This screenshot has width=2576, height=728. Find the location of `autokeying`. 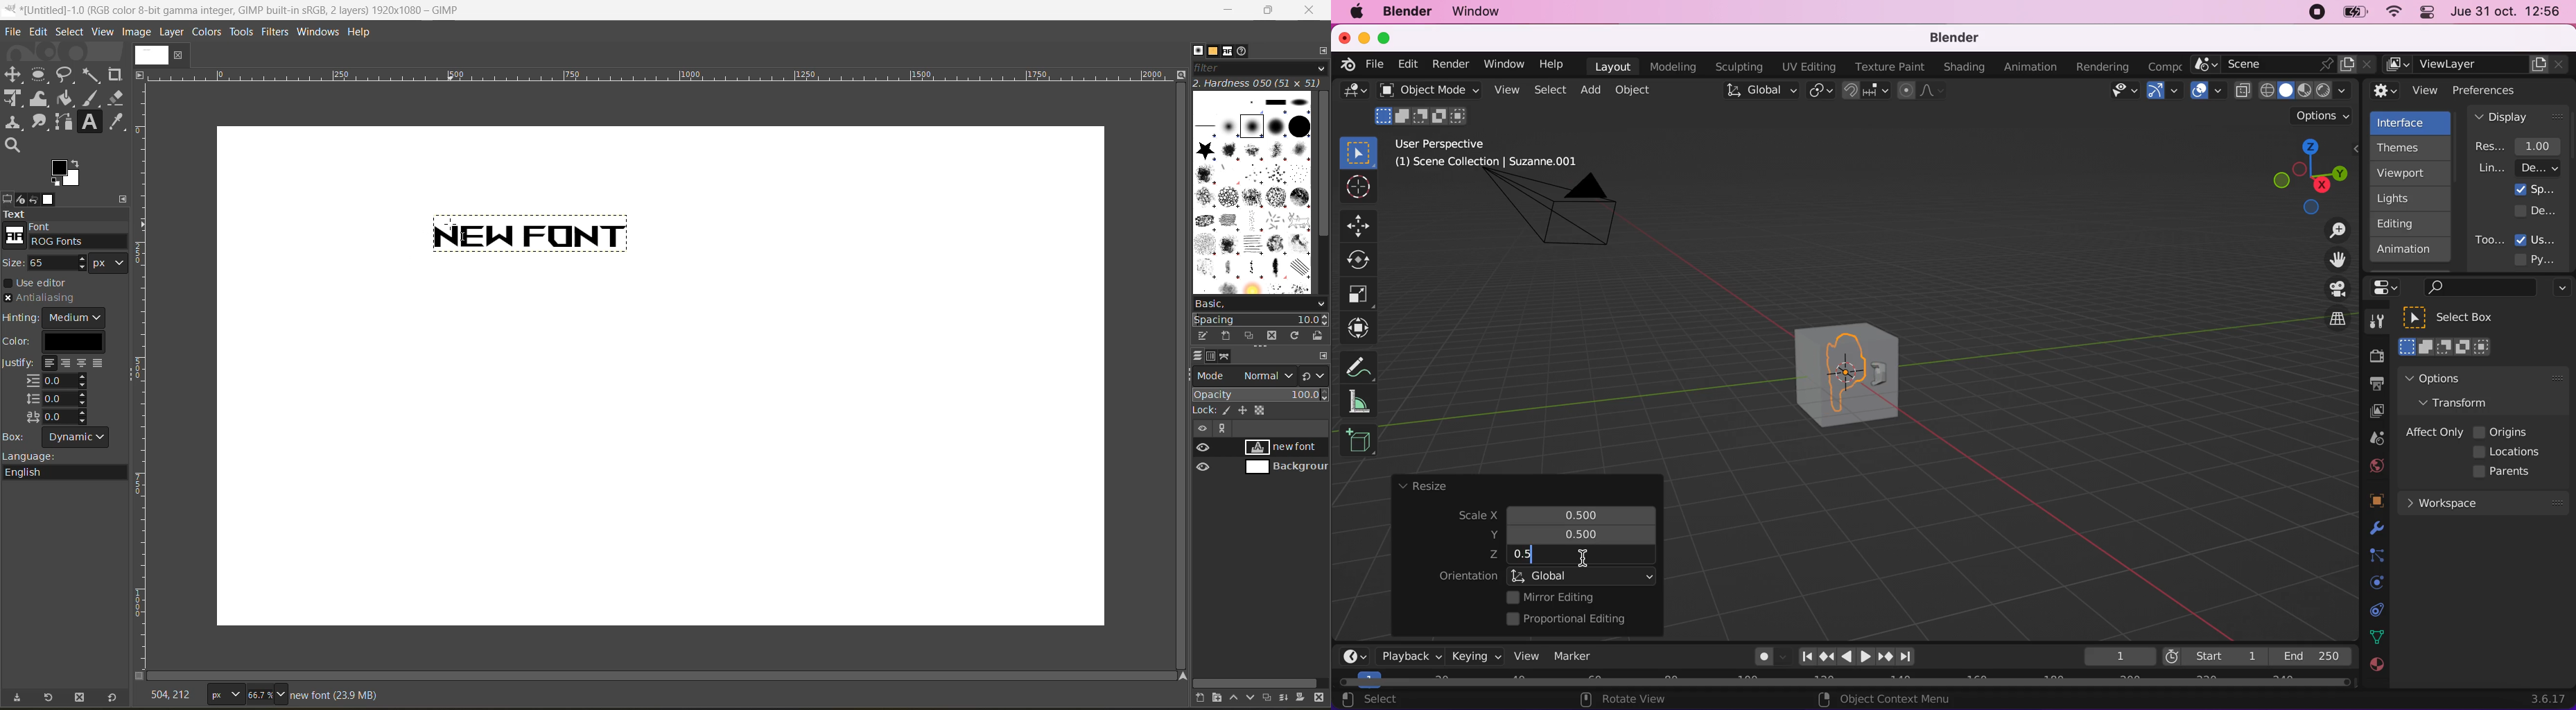

autokeying is located at coordinates (1765, 659).